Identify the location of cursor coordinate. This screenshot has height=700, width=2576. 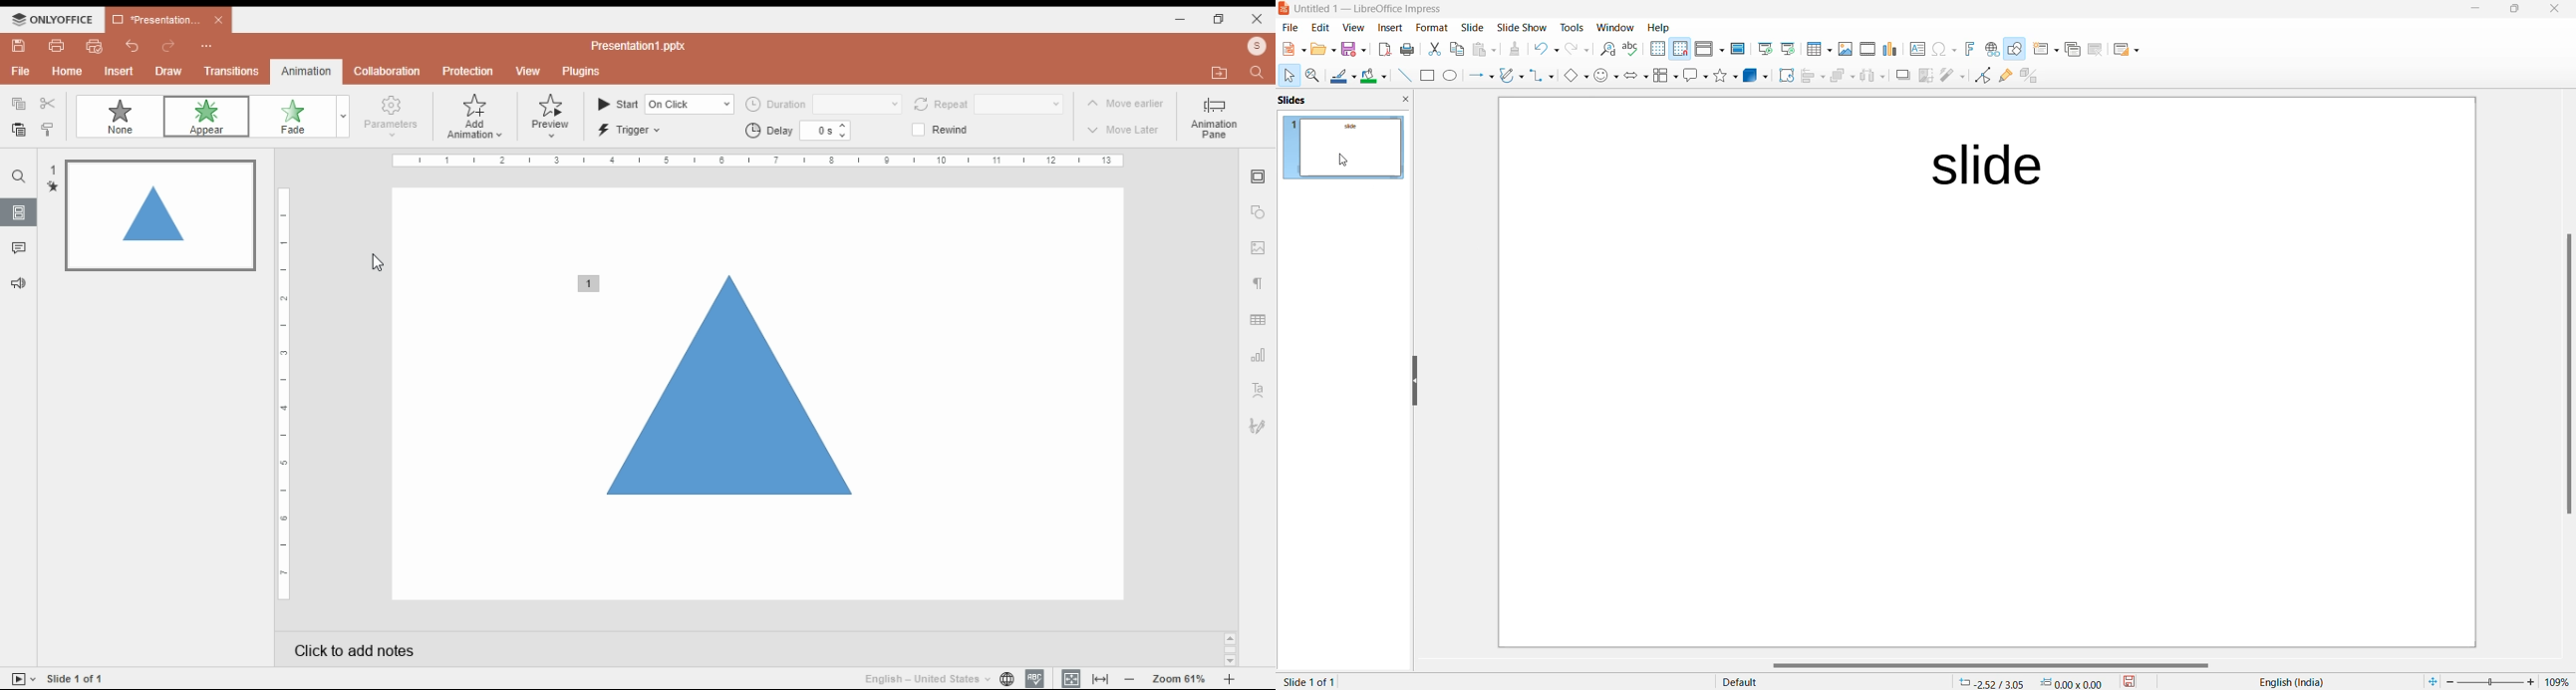
(2035, 680).